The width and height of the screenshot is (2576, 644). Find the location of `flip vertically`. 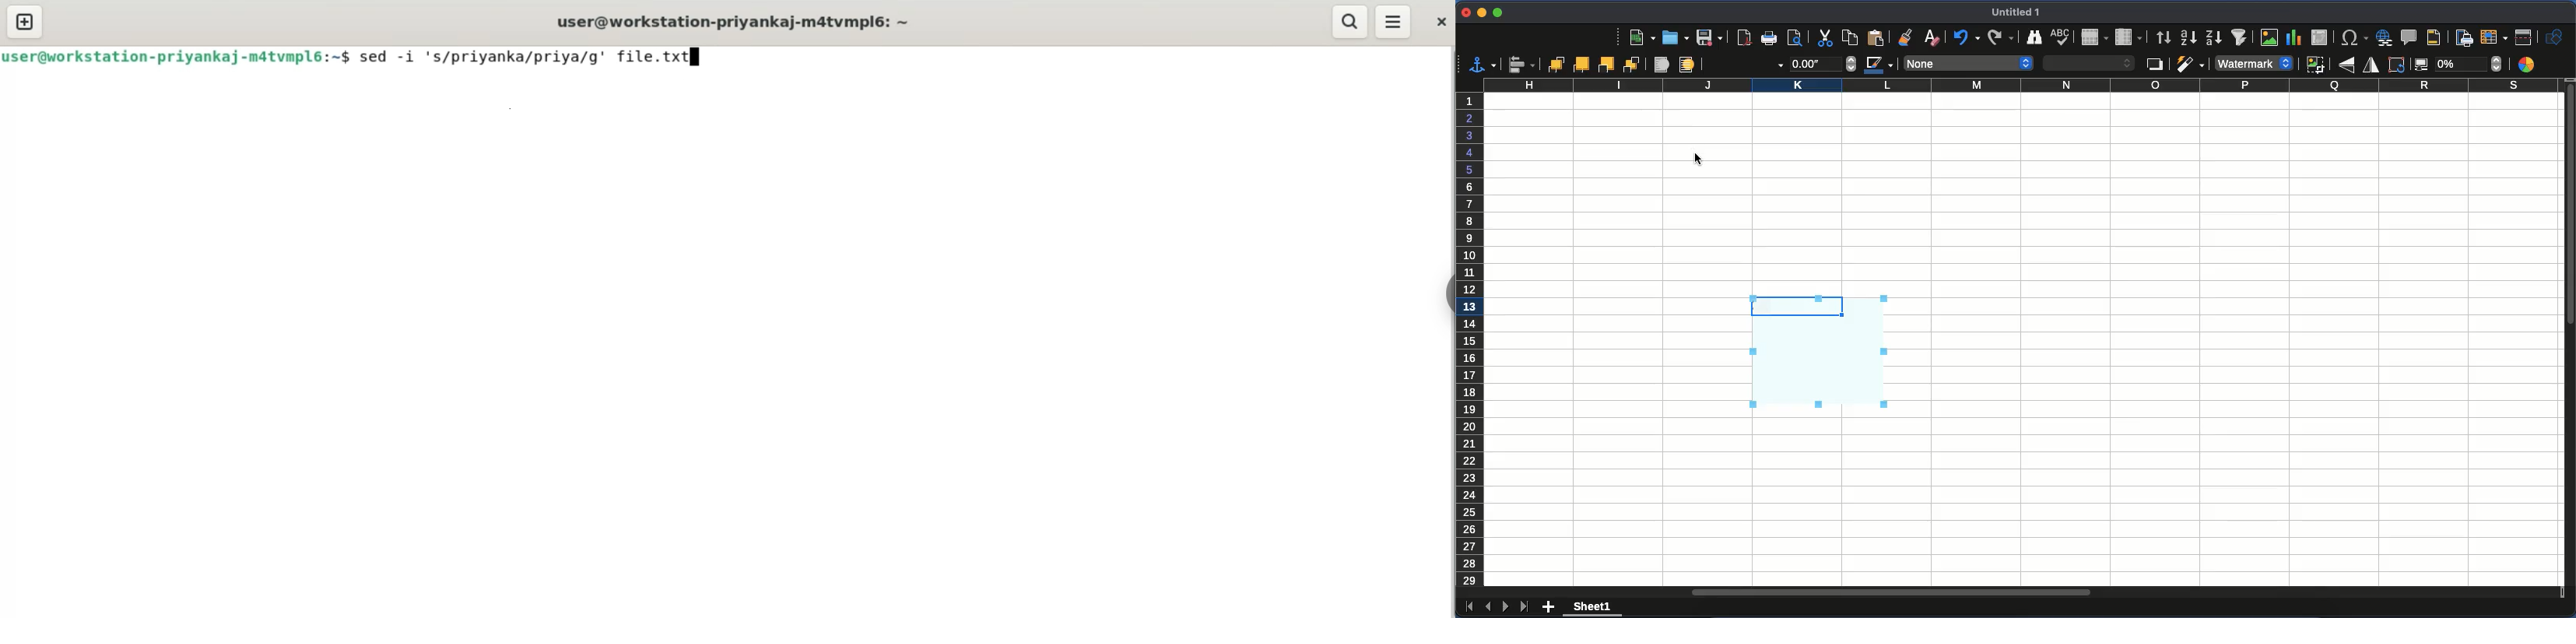

flip vertically is located at coordinates (2346, 66).